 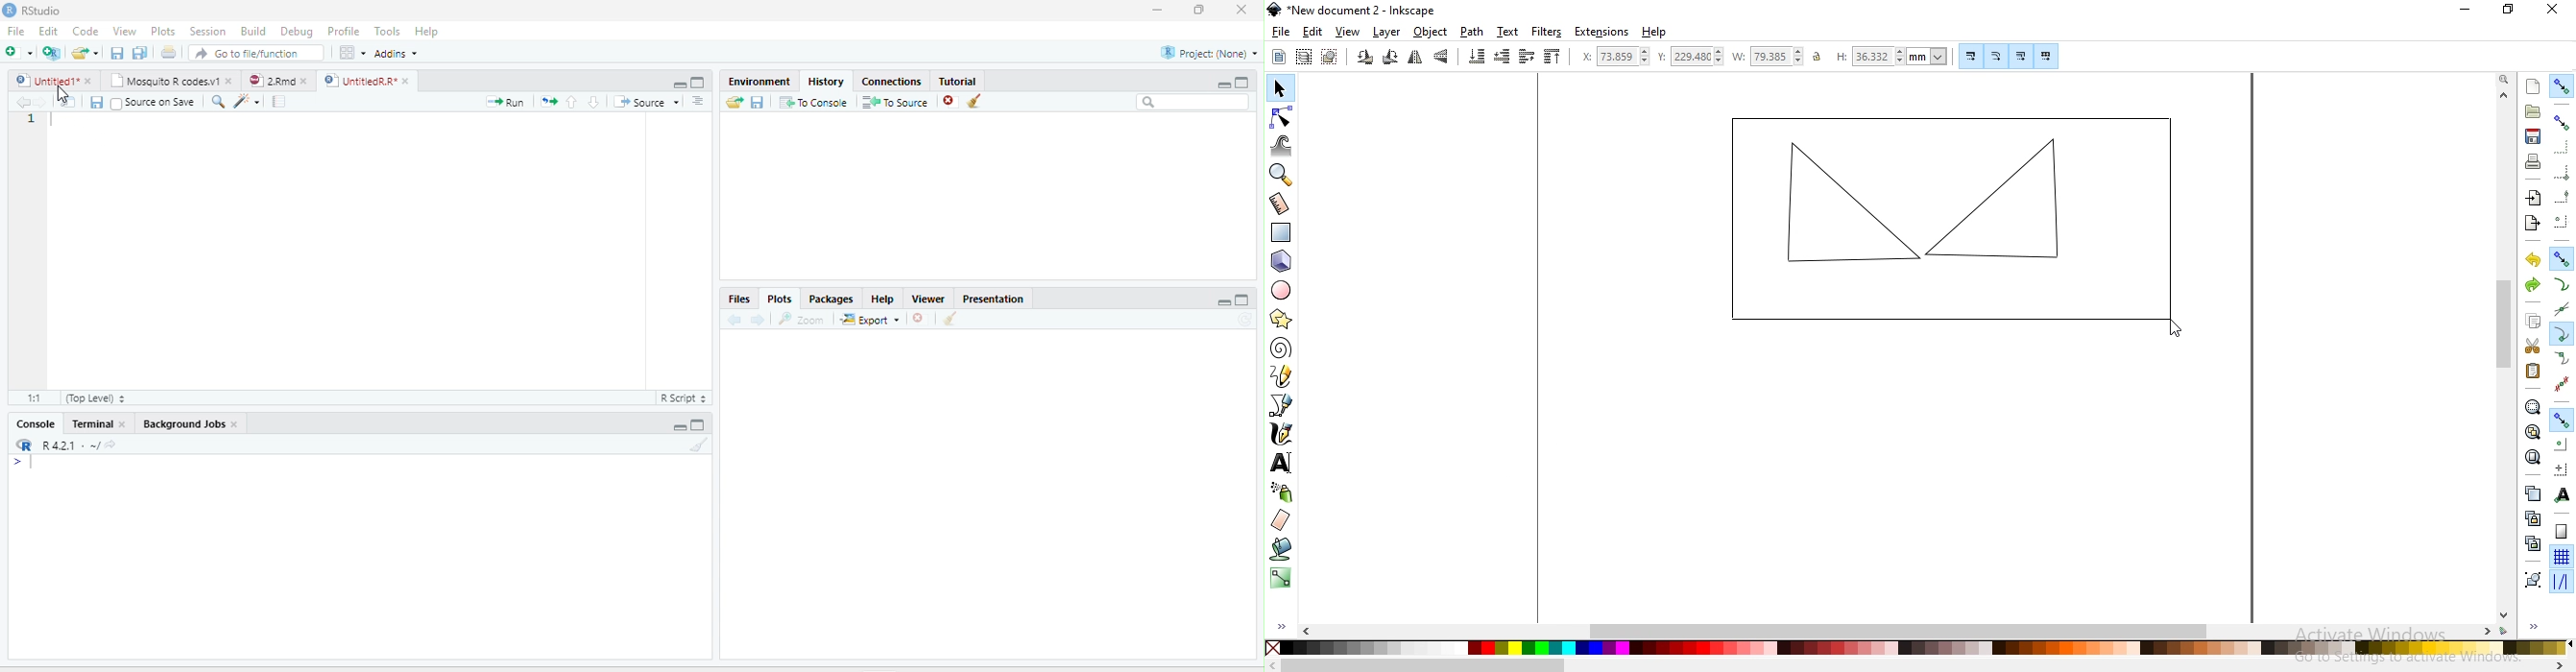 I want to click on History, so click(x=827, y=81).